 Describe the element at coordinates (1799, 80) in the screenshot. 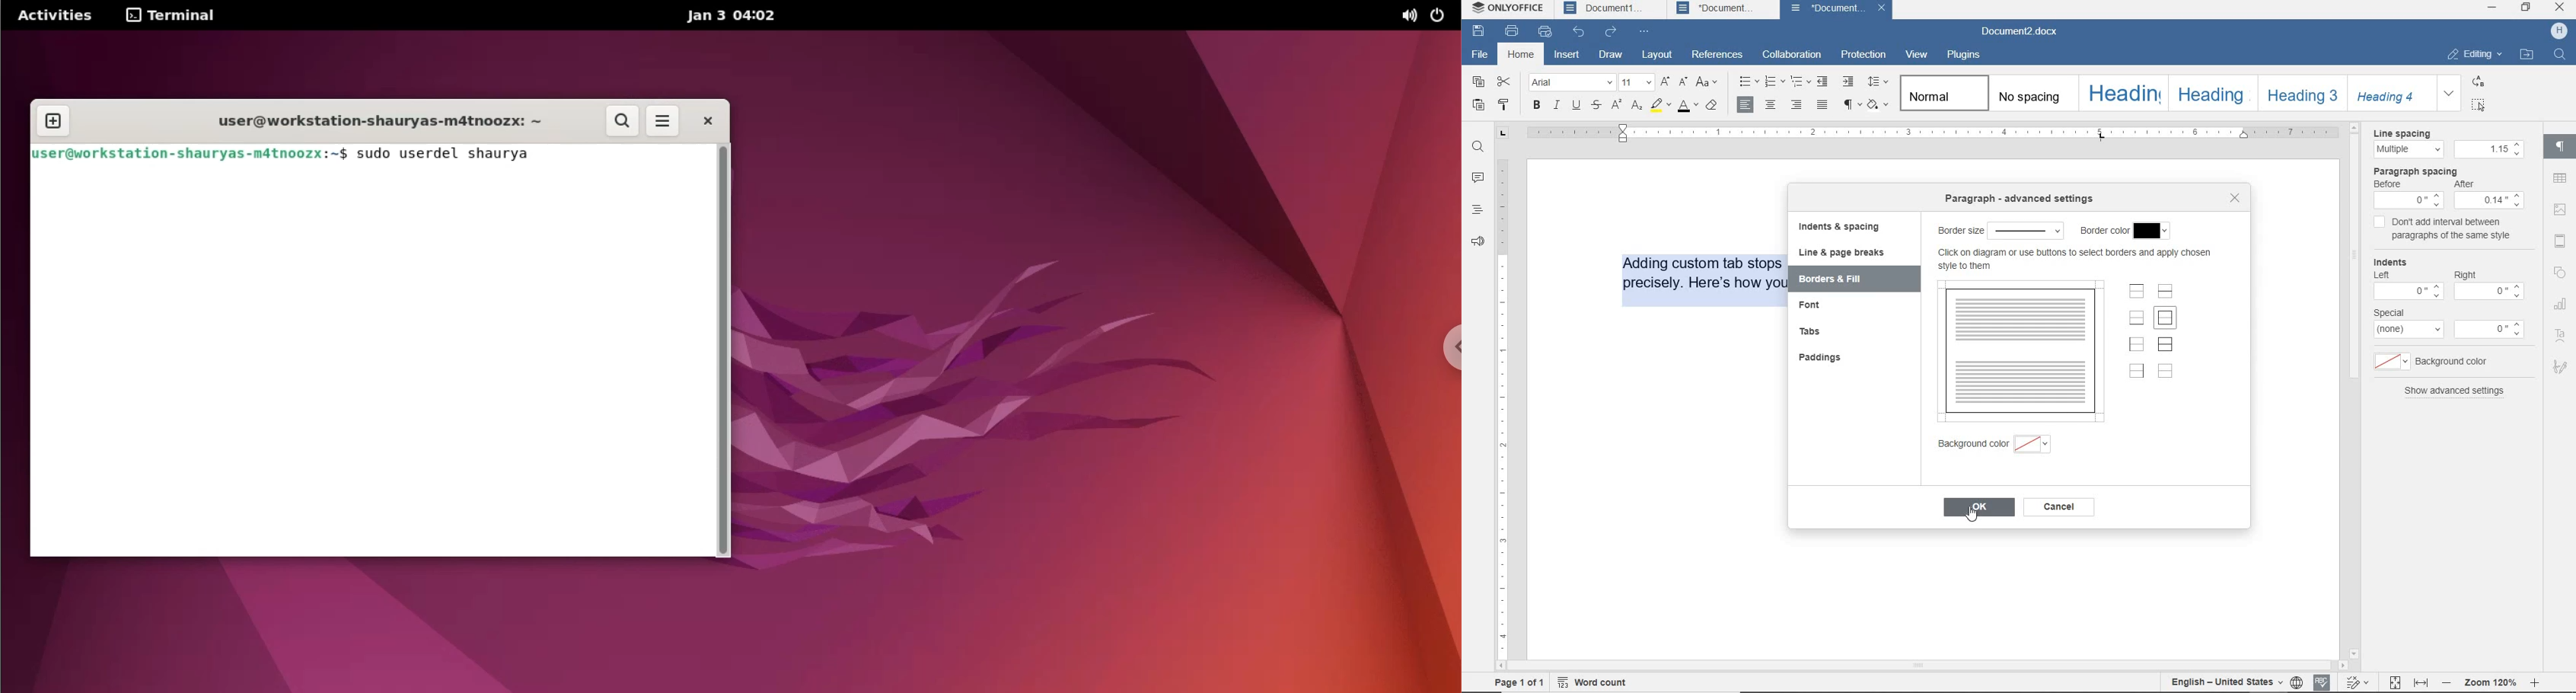

I see `multilevel list` at that location.